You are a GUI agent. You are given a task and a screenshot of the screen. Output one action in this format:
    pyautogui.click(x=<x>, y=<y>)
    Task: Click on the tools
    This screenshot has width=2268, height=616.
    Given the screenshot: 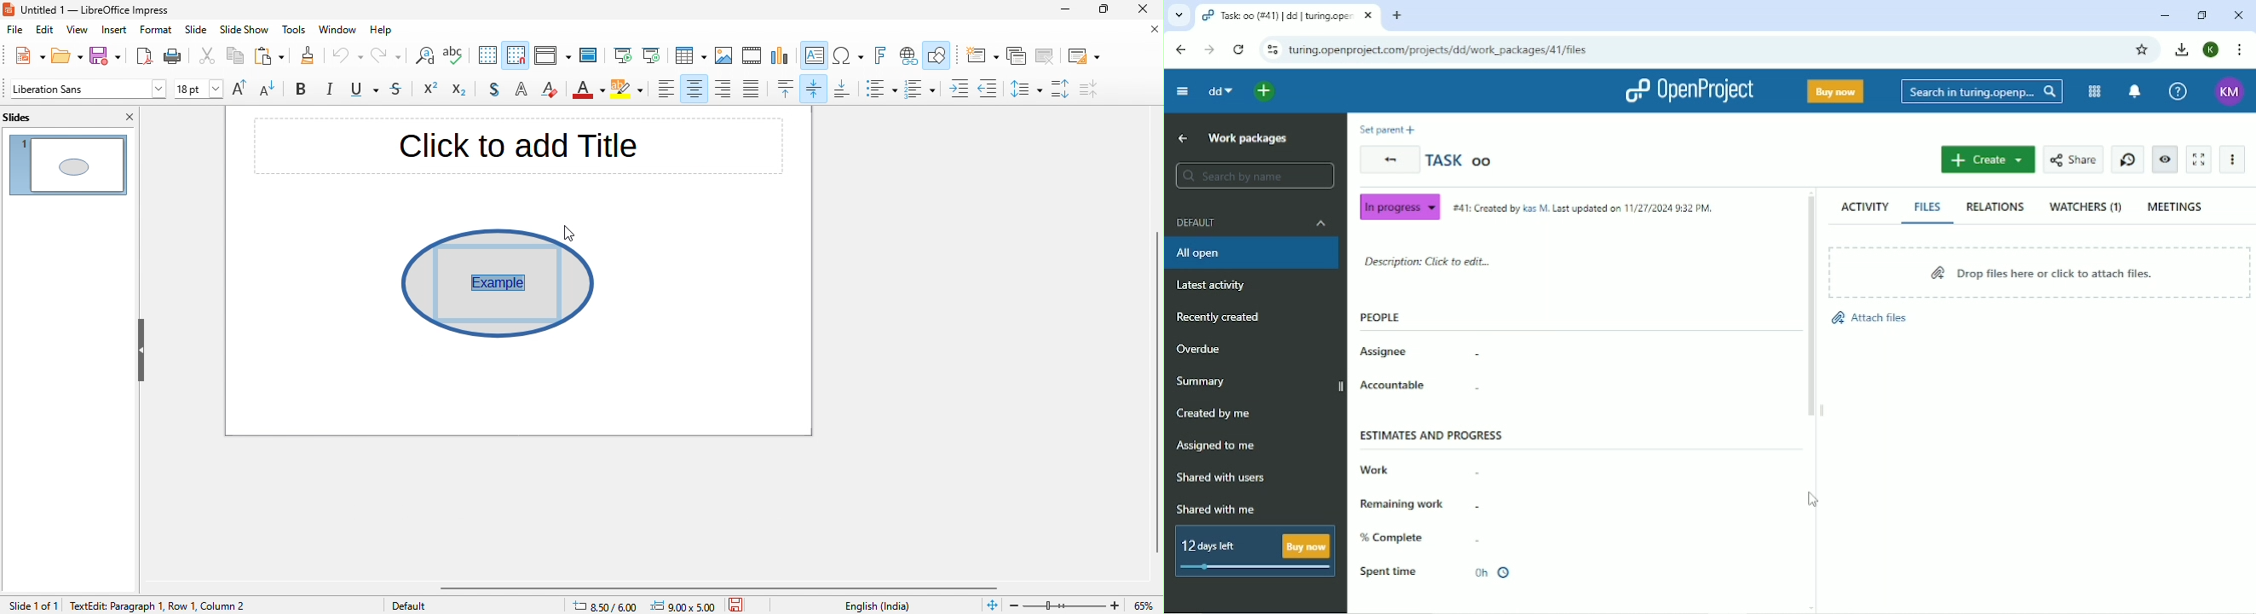 What is the action you would take?
    pyautogui.click(x=293, y=31)
    